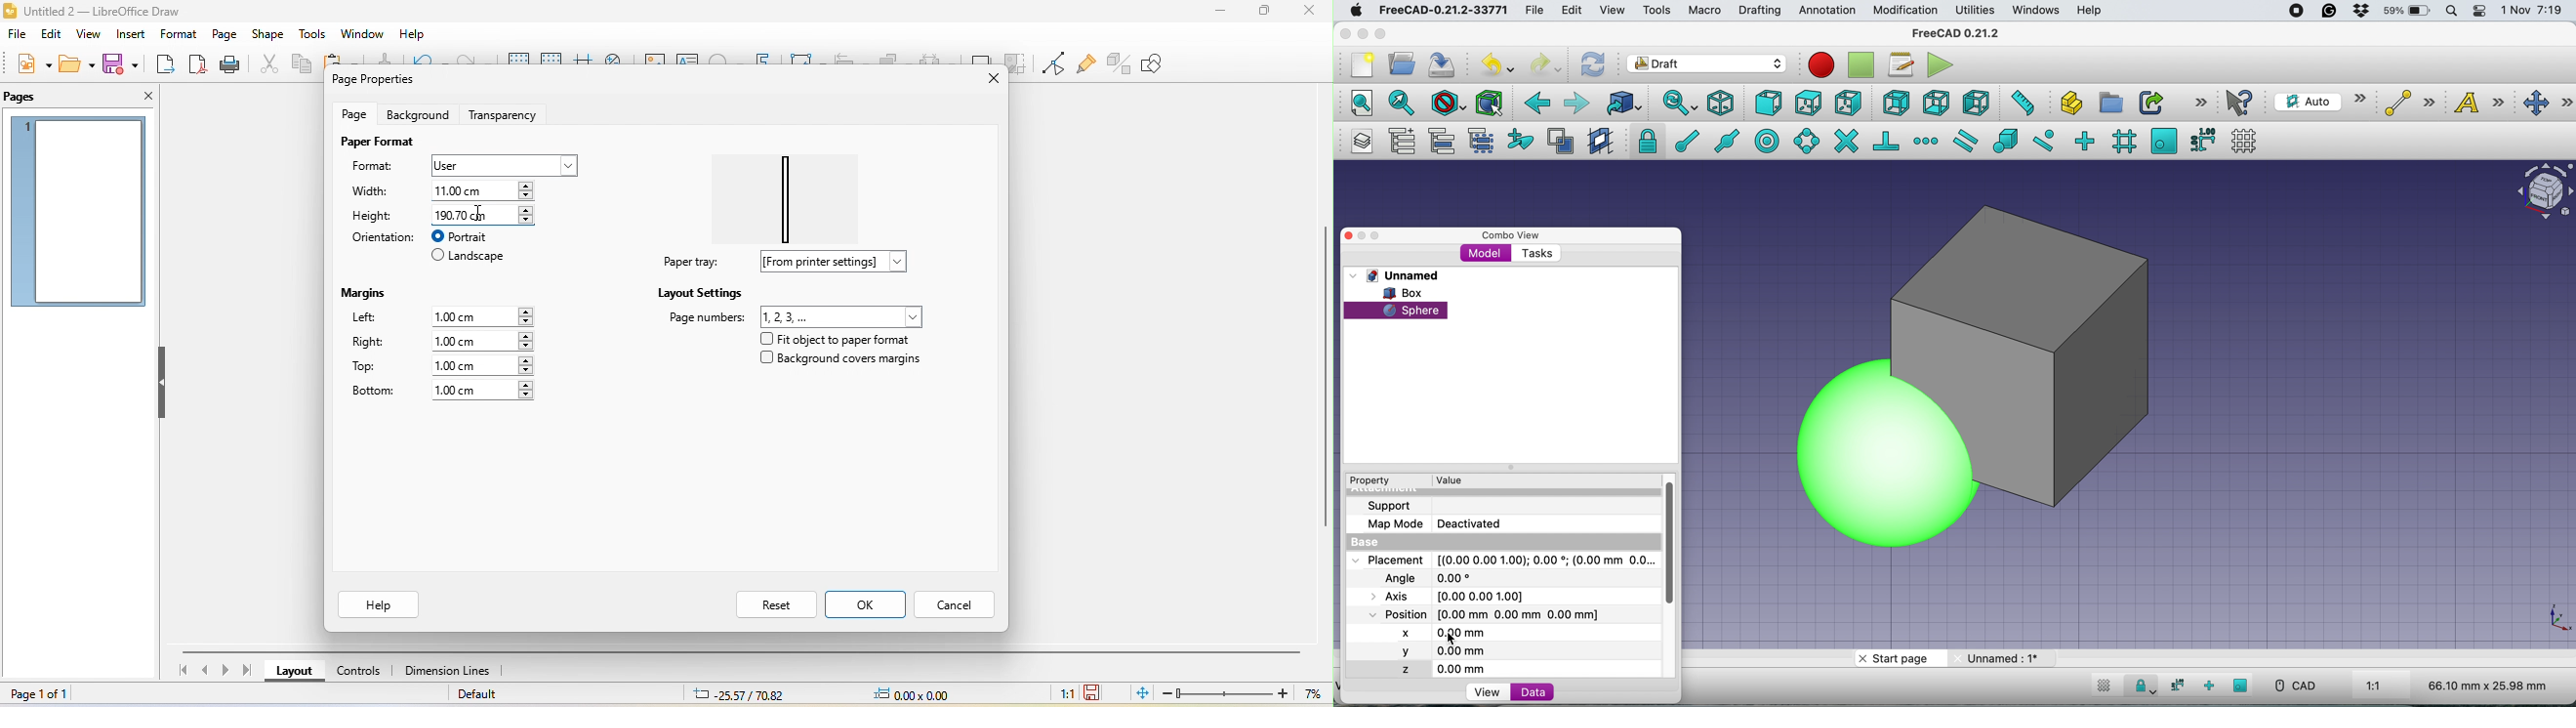 Image resolution: width=2576 pixels, height=728 pixels. Describe the element at coordinates (1898, 660) in the screenshot. I see `start page` at that location.